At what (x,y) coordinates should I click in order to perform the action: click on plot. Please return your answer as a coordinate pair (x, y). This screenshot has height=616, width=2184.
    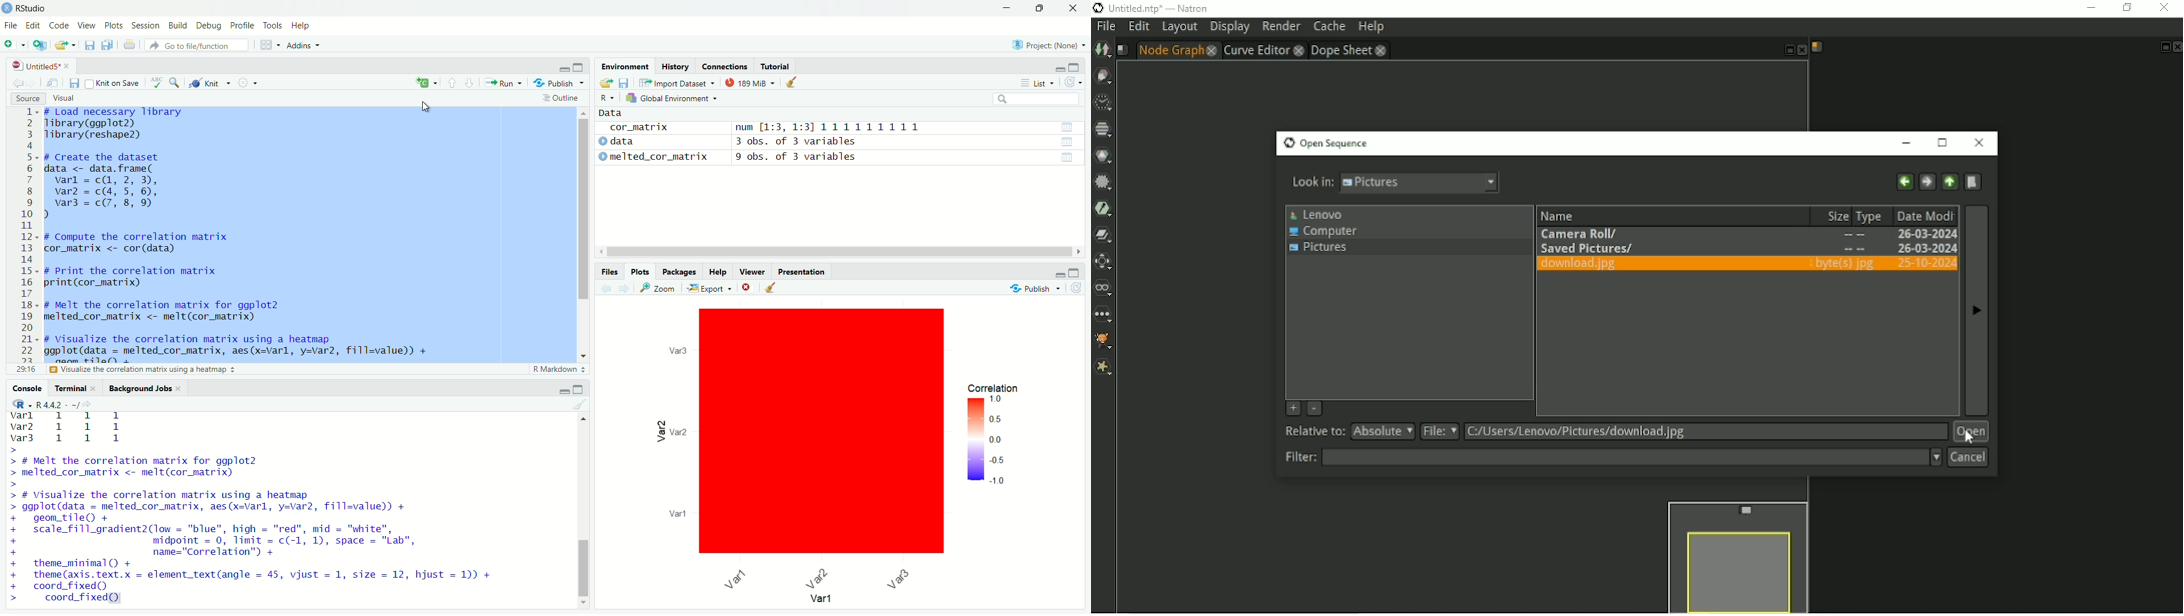
    Looking at the image, I should click on (833, 455).